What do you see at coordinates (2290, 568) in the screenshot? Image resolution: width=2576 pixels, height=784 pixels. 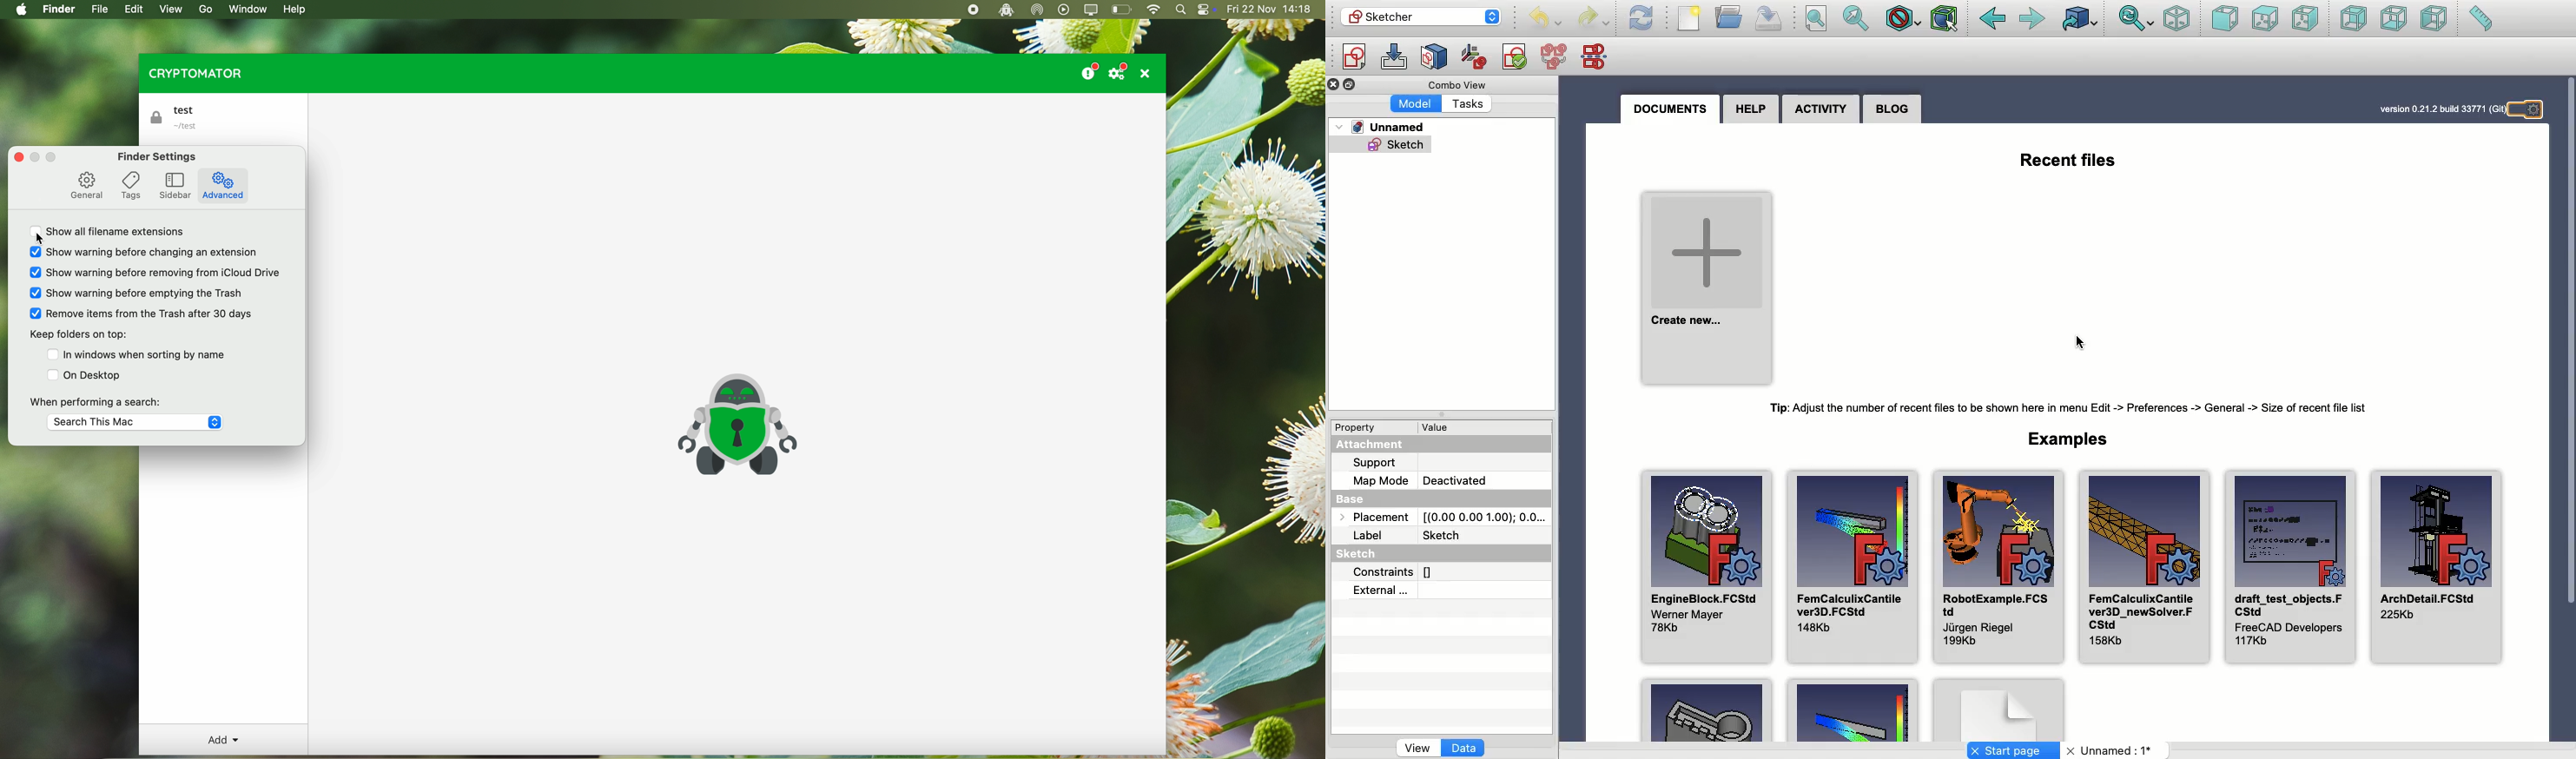 I see `draft_test_objects.FCStd FreeCAD Developers 117Kb` at bounding box center [2290, 568].